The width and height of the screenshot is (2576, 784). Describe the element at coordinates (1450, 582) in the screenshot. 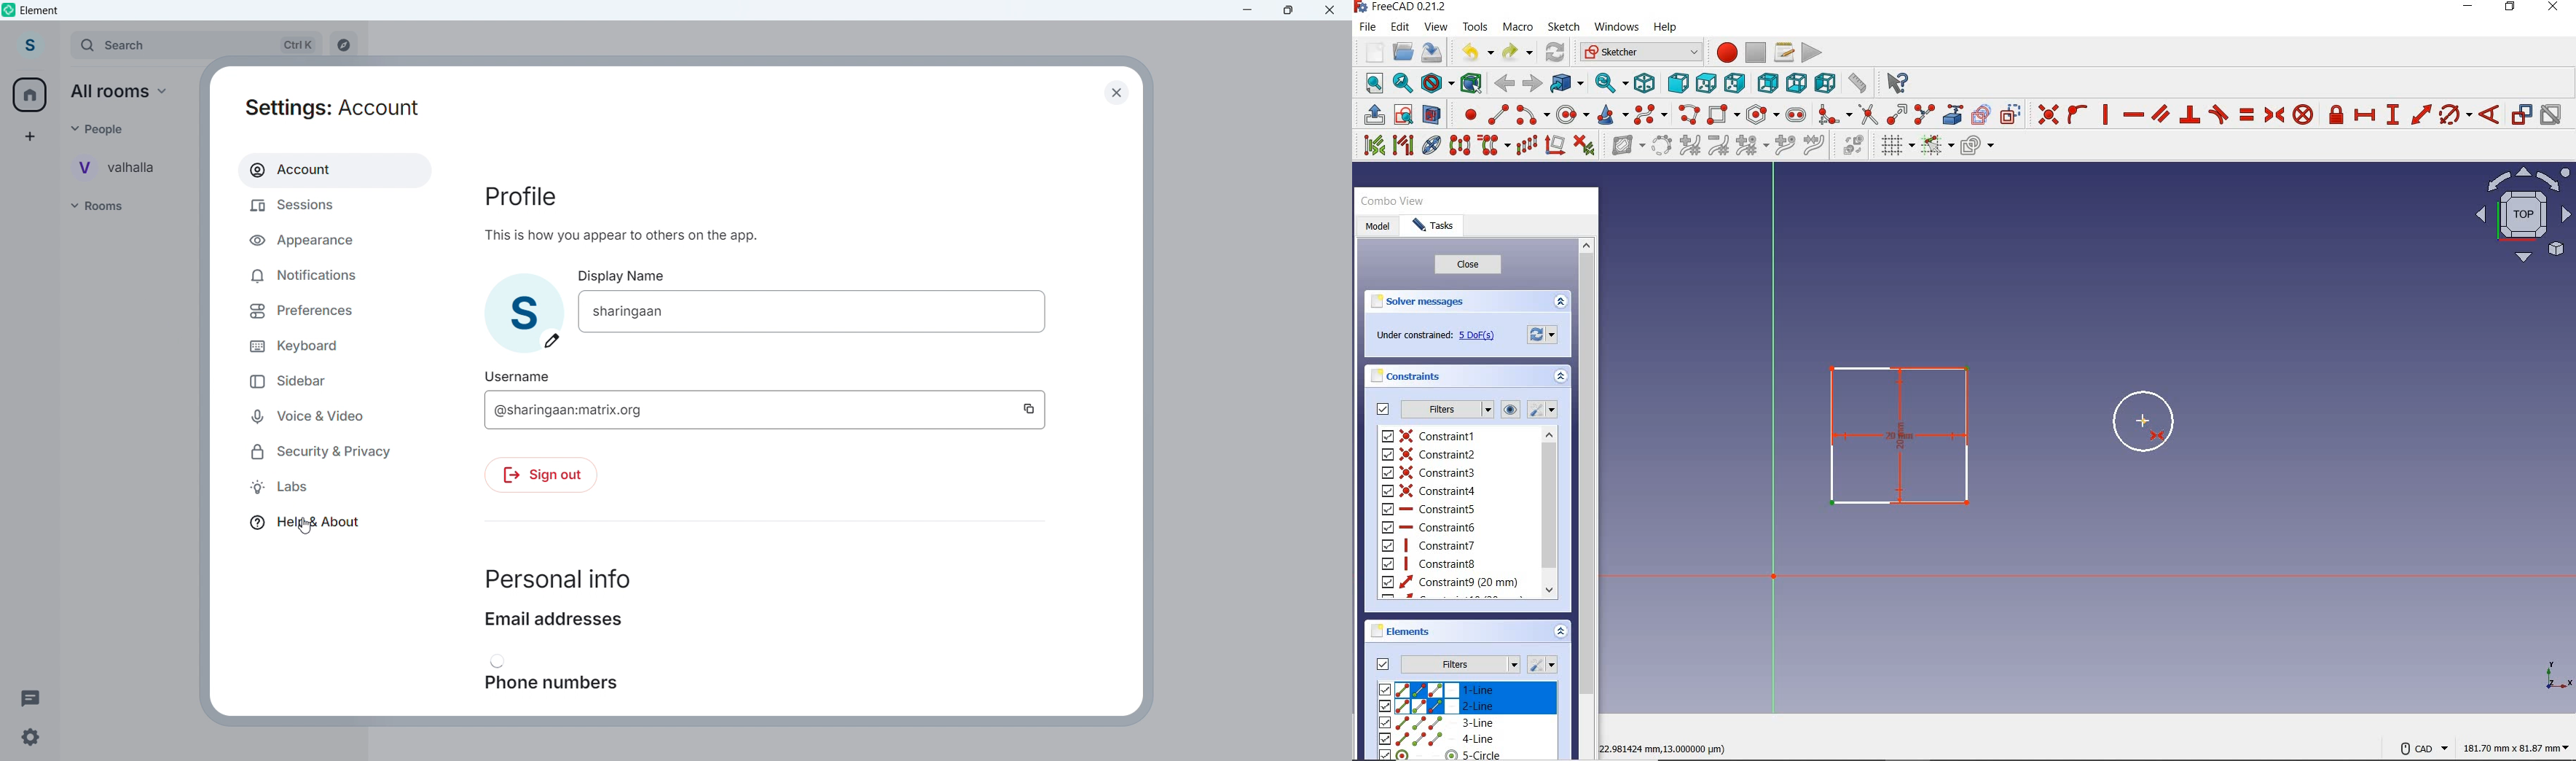

I see `constraint9 (20MM)` at that location.